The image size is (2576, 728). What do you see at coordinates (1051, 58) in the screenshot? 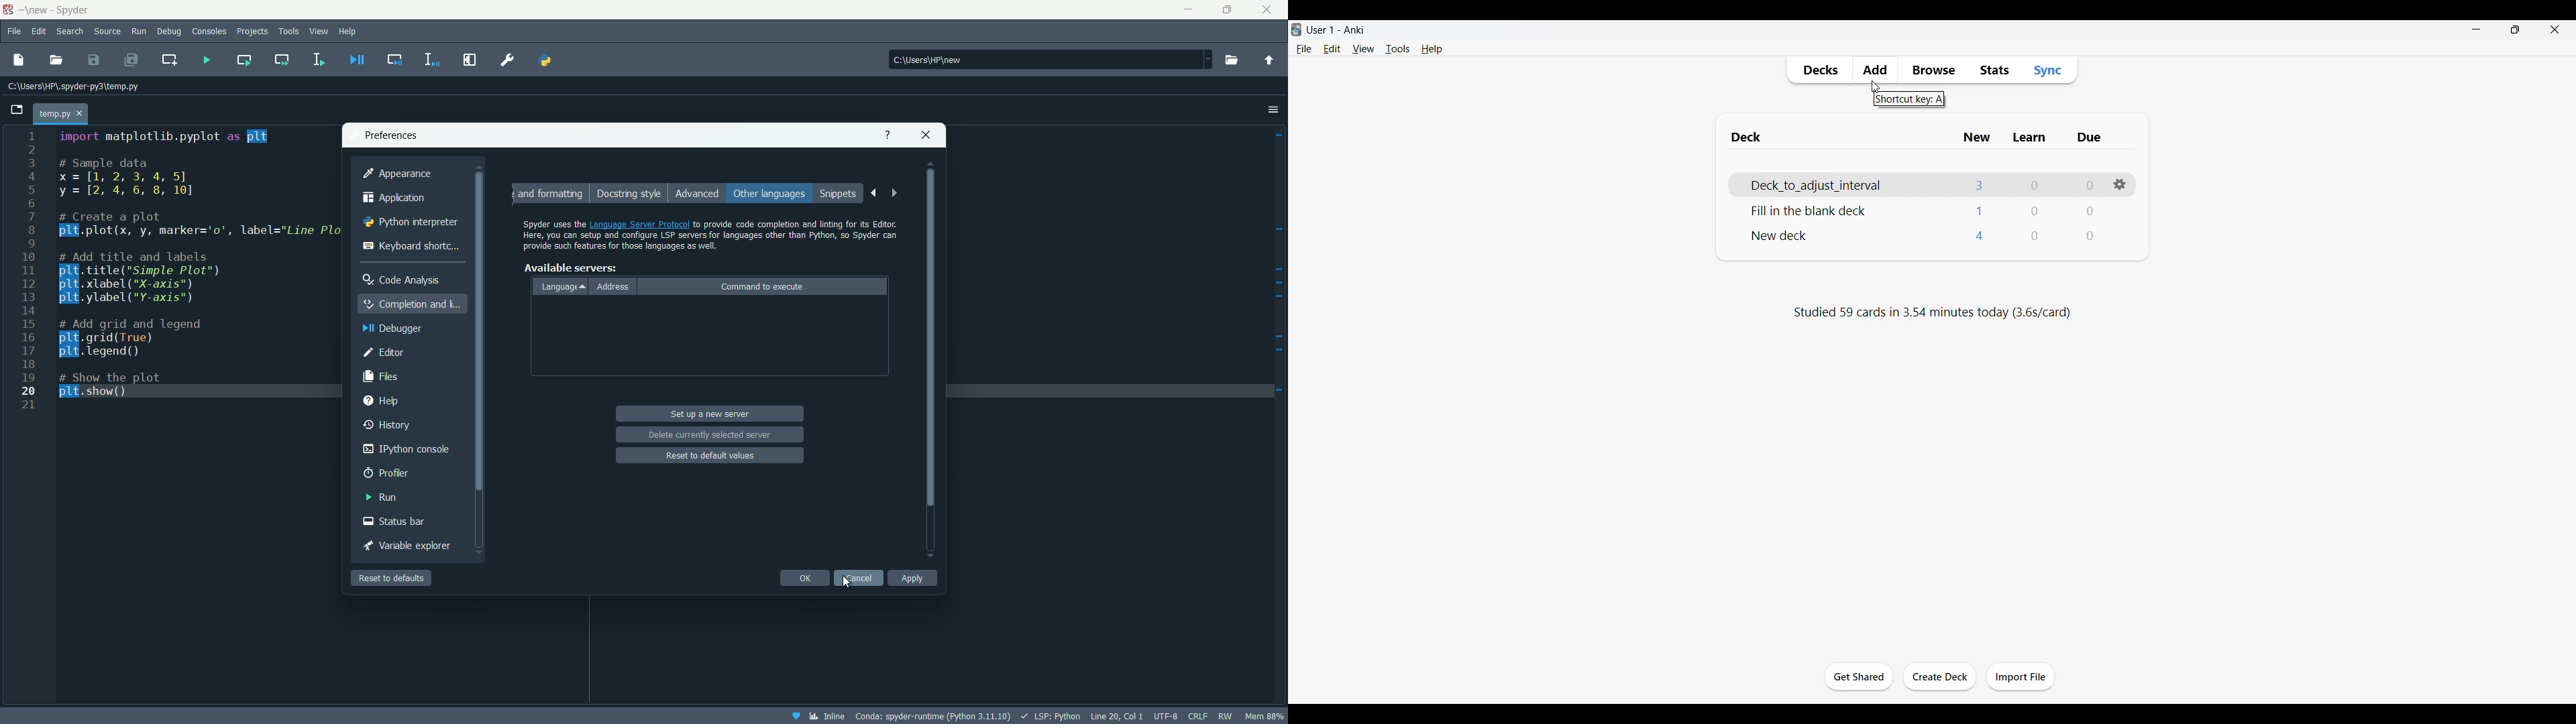
I see `directory` at bounding box center [1051, 58].